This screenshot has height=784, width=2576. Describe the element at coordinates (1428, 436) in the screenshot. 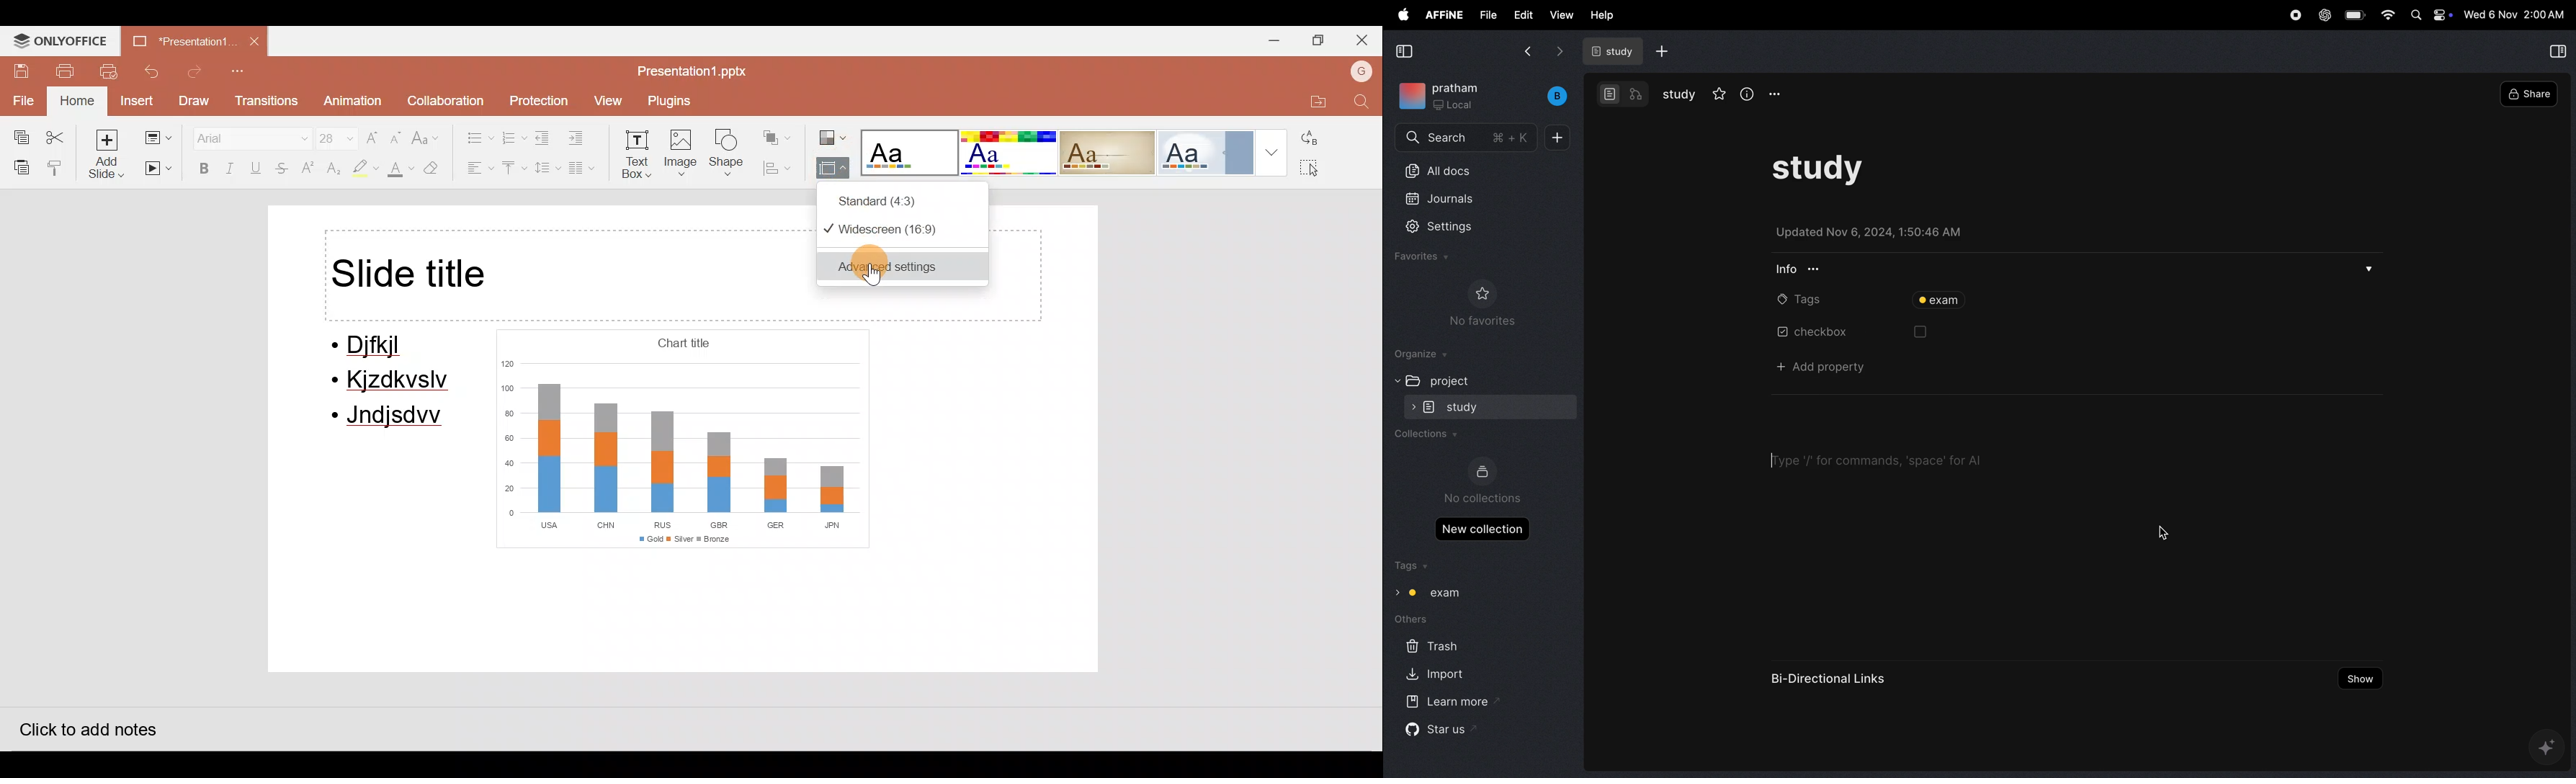

I see `collections` at that location.